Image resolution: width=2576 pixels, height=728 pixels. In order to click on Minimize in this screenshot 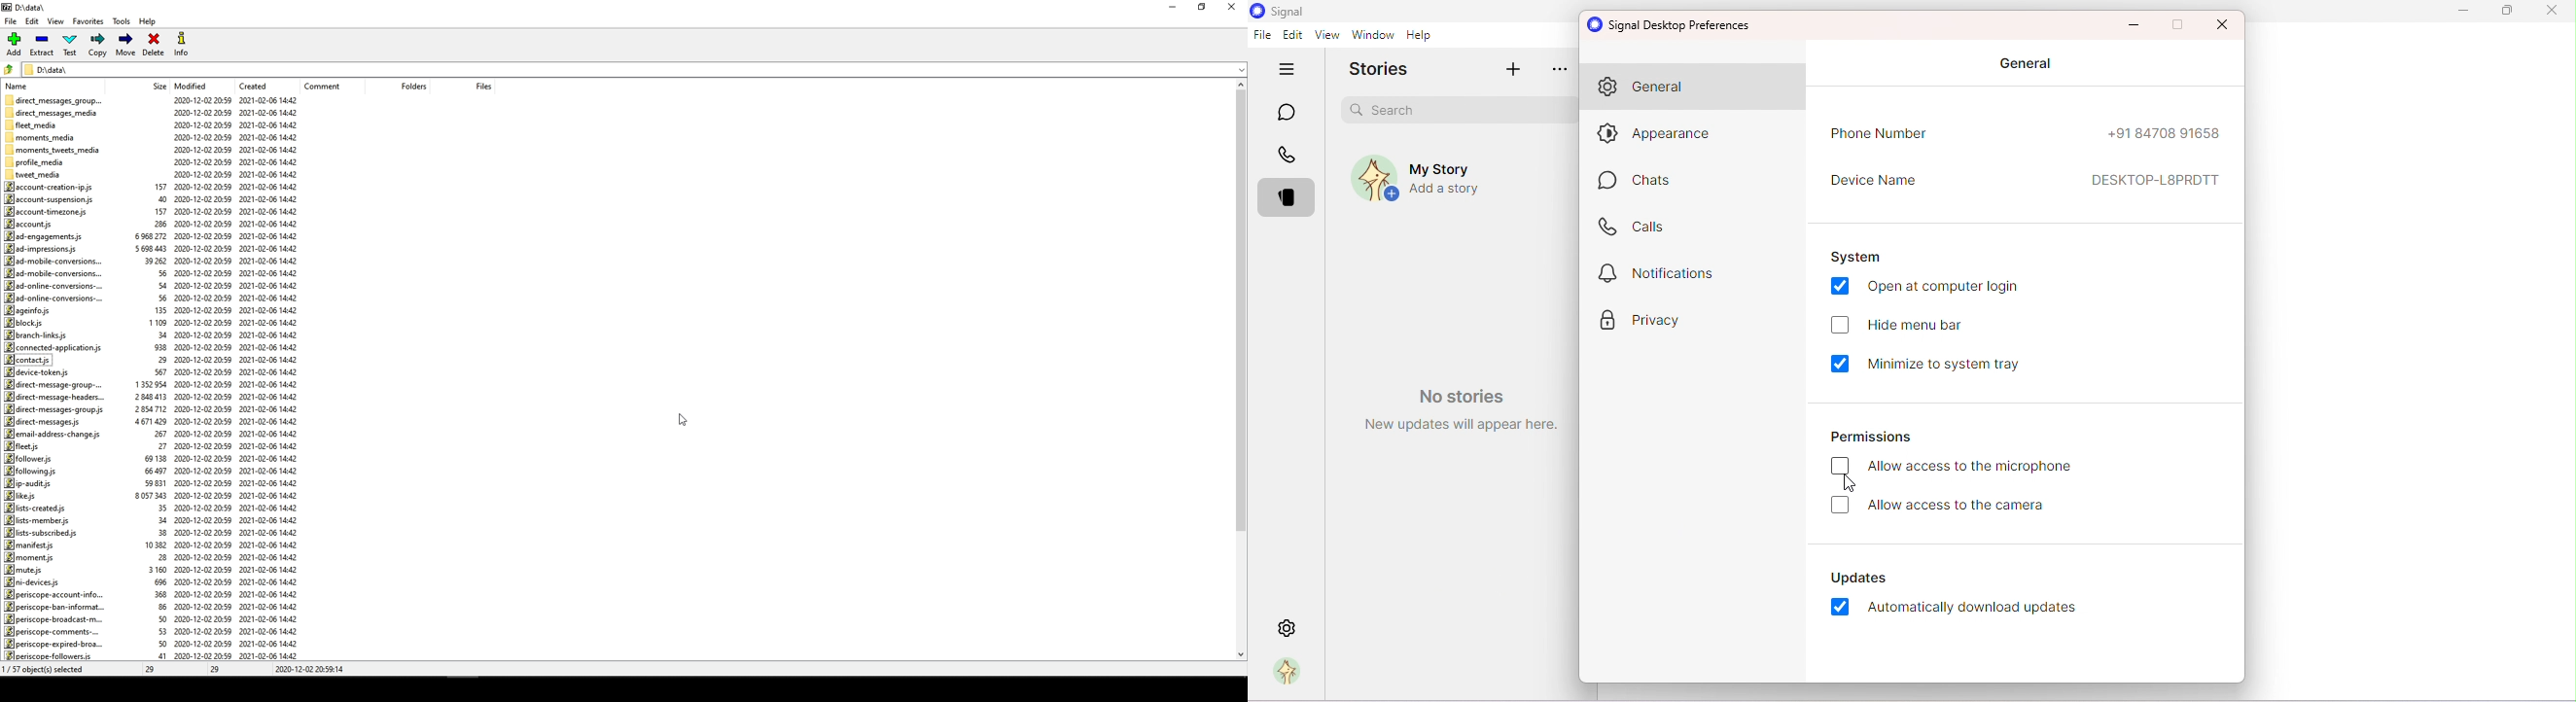, I will do `click(2462, 13)`.